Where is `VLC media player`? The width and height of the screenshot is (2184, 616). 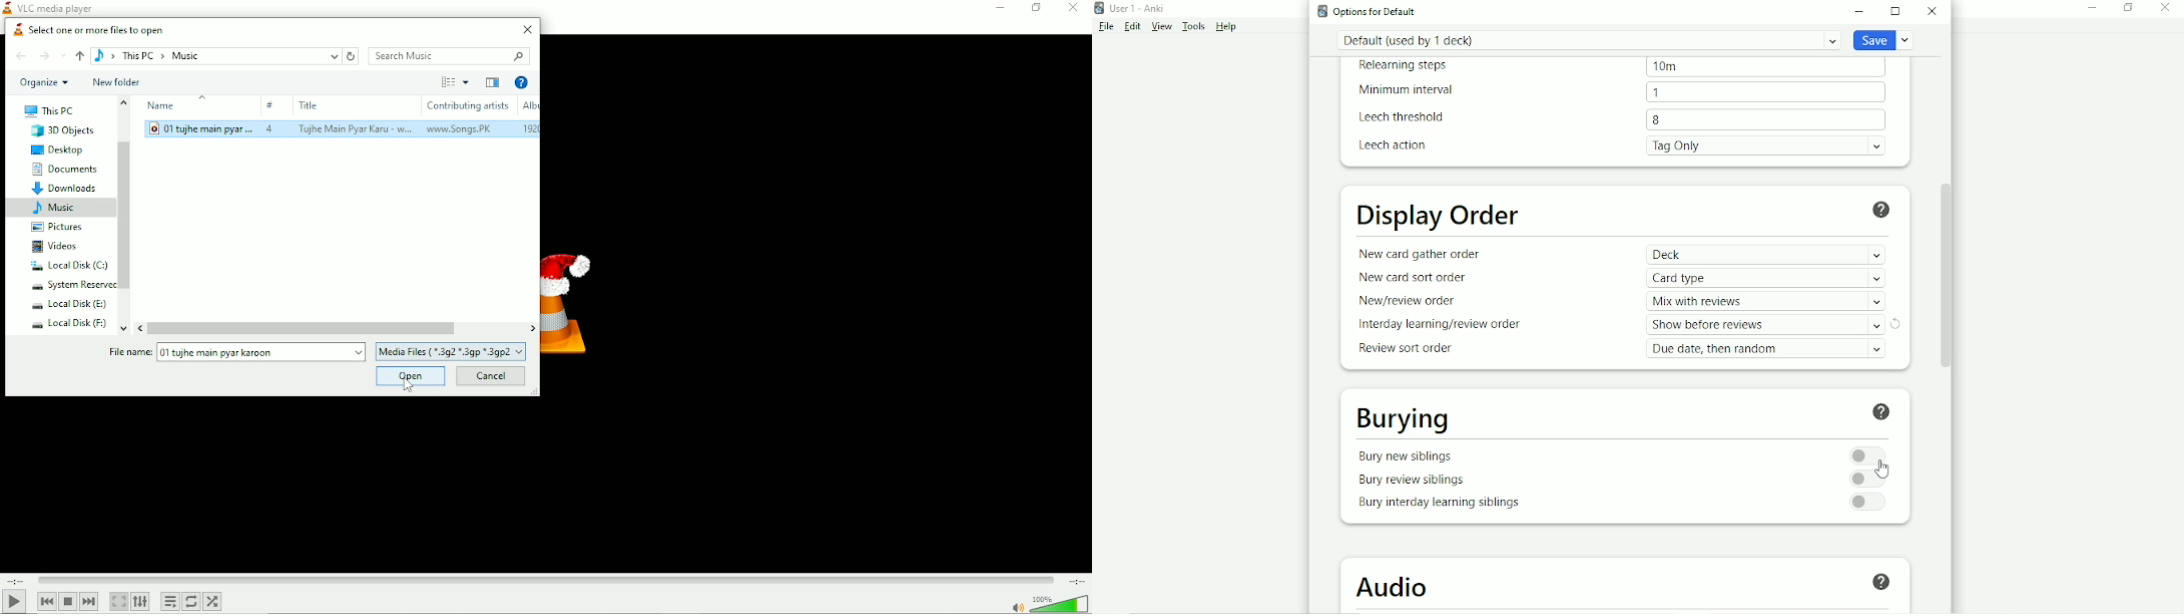 VLC media player is located at coordinates (49, 7).